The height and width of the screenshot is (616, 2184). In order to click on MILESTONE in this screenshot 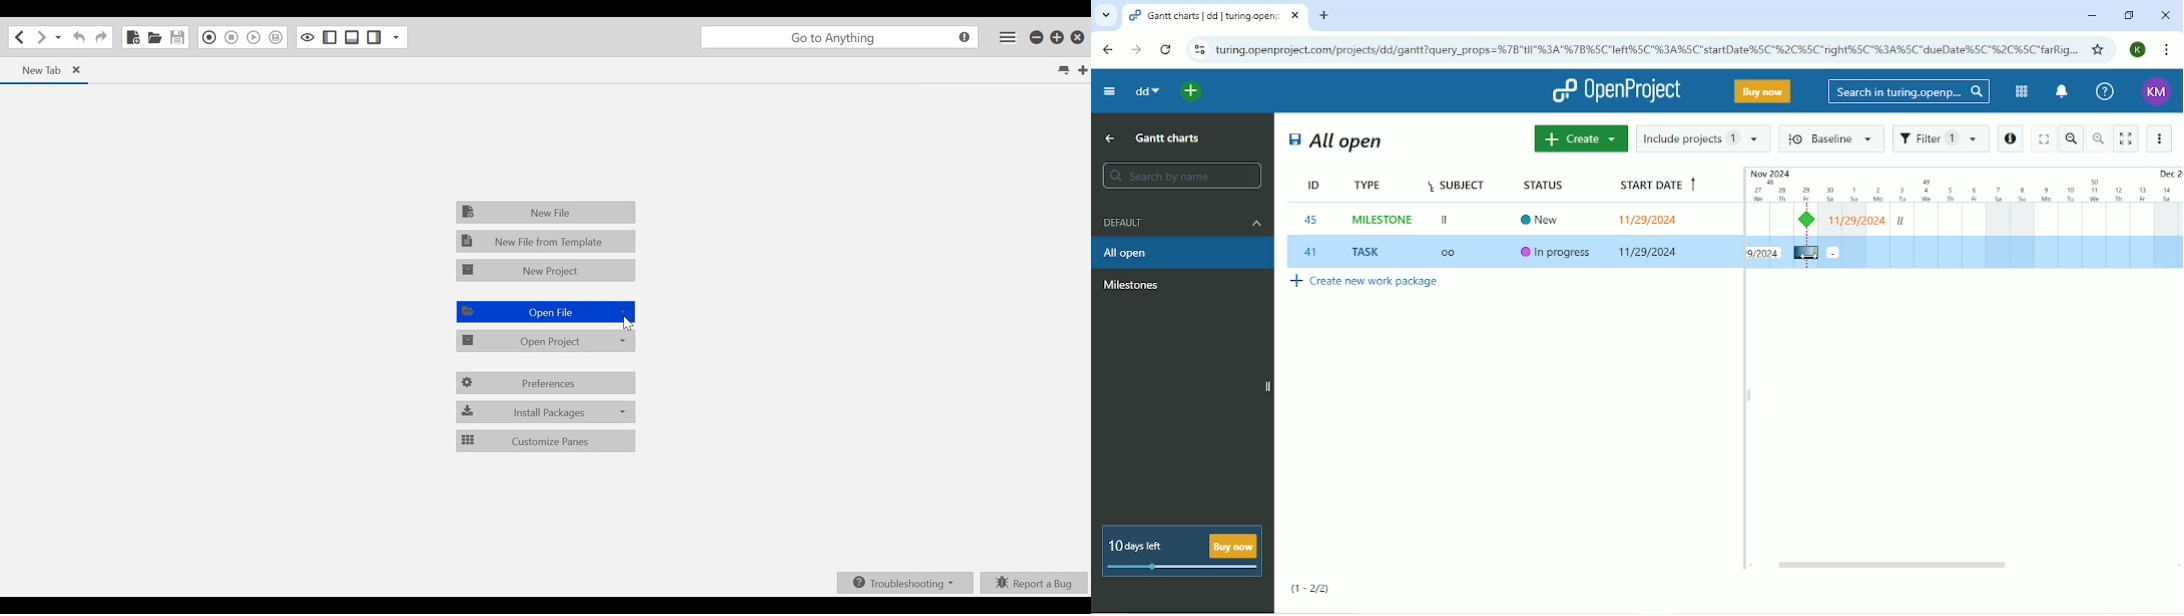, I will do `click(1384, 220)`.